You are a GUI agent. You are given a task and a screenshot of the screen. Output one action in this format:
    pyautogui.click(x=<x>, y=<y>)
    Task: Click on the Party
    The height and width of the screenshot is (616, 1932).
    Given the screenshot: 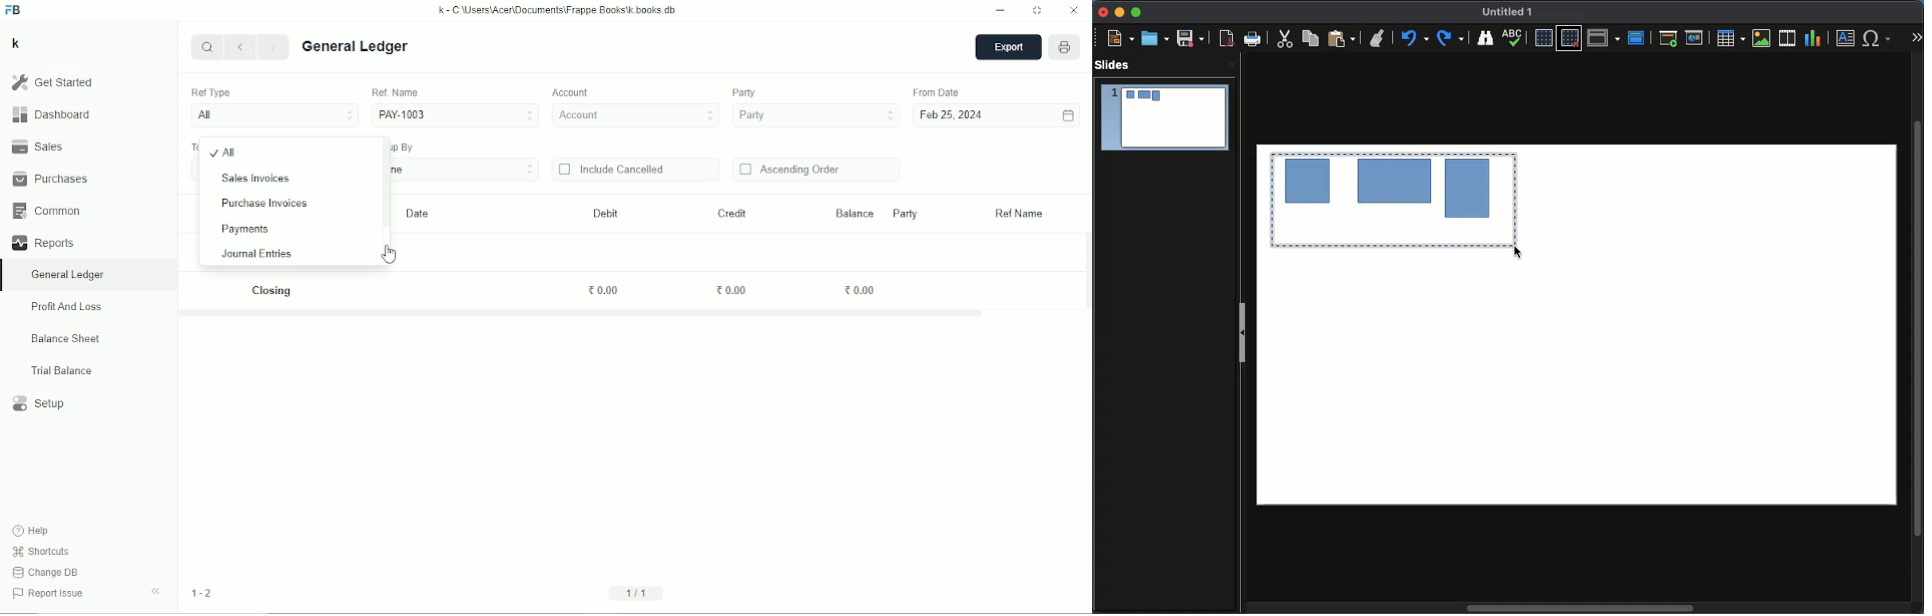 What is the action you would take?
    pyautogui.click(x=816, y=116)
    